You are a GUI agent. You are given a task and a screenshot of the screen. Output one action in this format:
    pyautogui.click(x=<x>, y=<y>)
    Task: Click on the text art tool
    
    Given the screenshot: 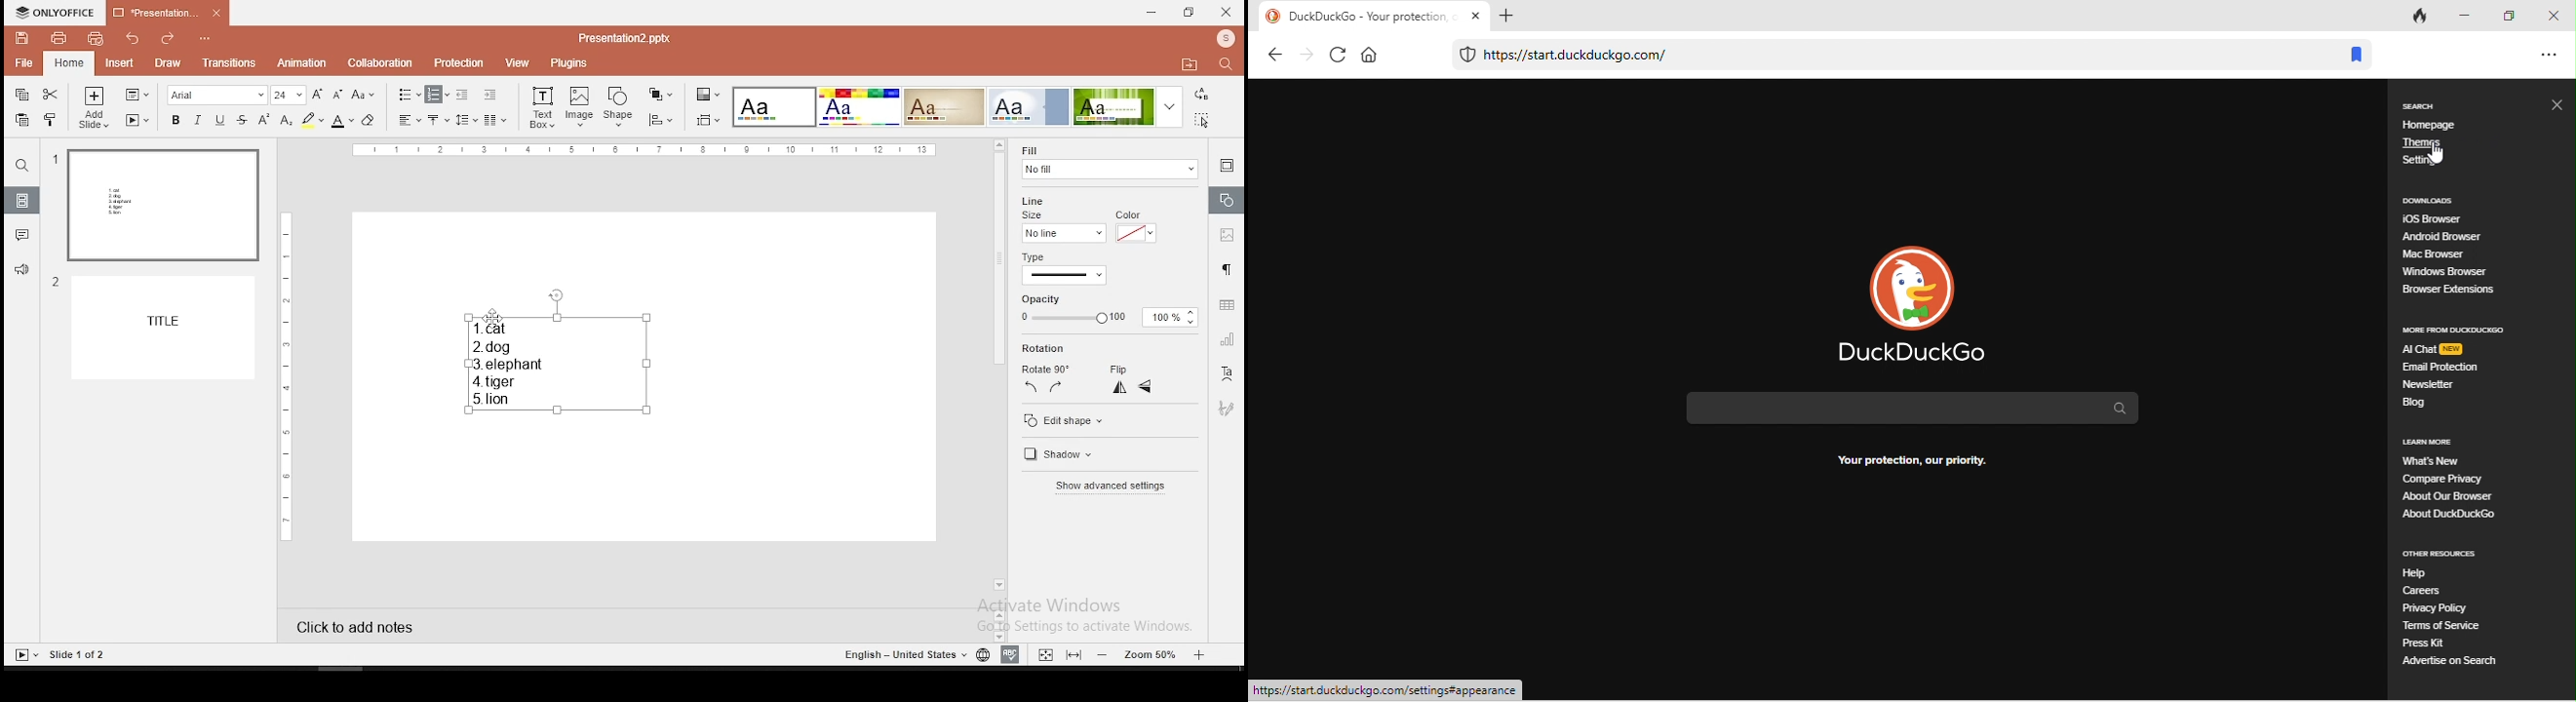 What is the action you would take?
    pyautogui.click(x=1229, y=376)
    